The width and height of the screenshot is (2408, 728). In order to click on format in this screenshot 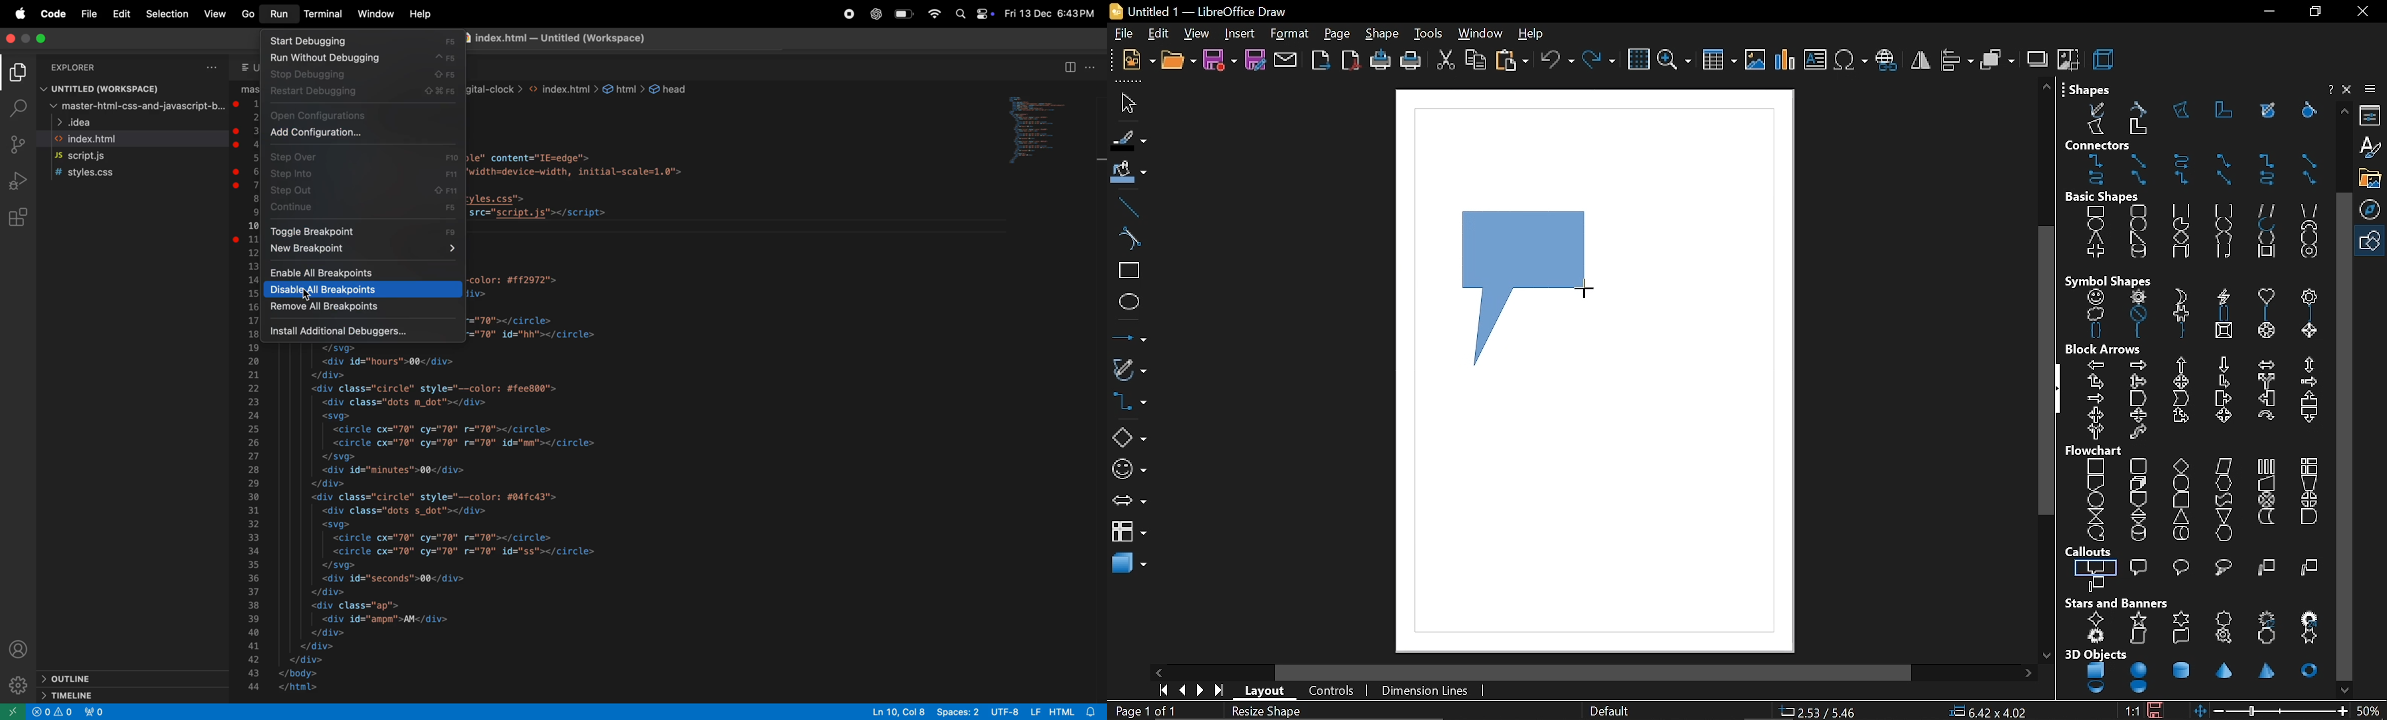, I will do `click(1287, 33)`.